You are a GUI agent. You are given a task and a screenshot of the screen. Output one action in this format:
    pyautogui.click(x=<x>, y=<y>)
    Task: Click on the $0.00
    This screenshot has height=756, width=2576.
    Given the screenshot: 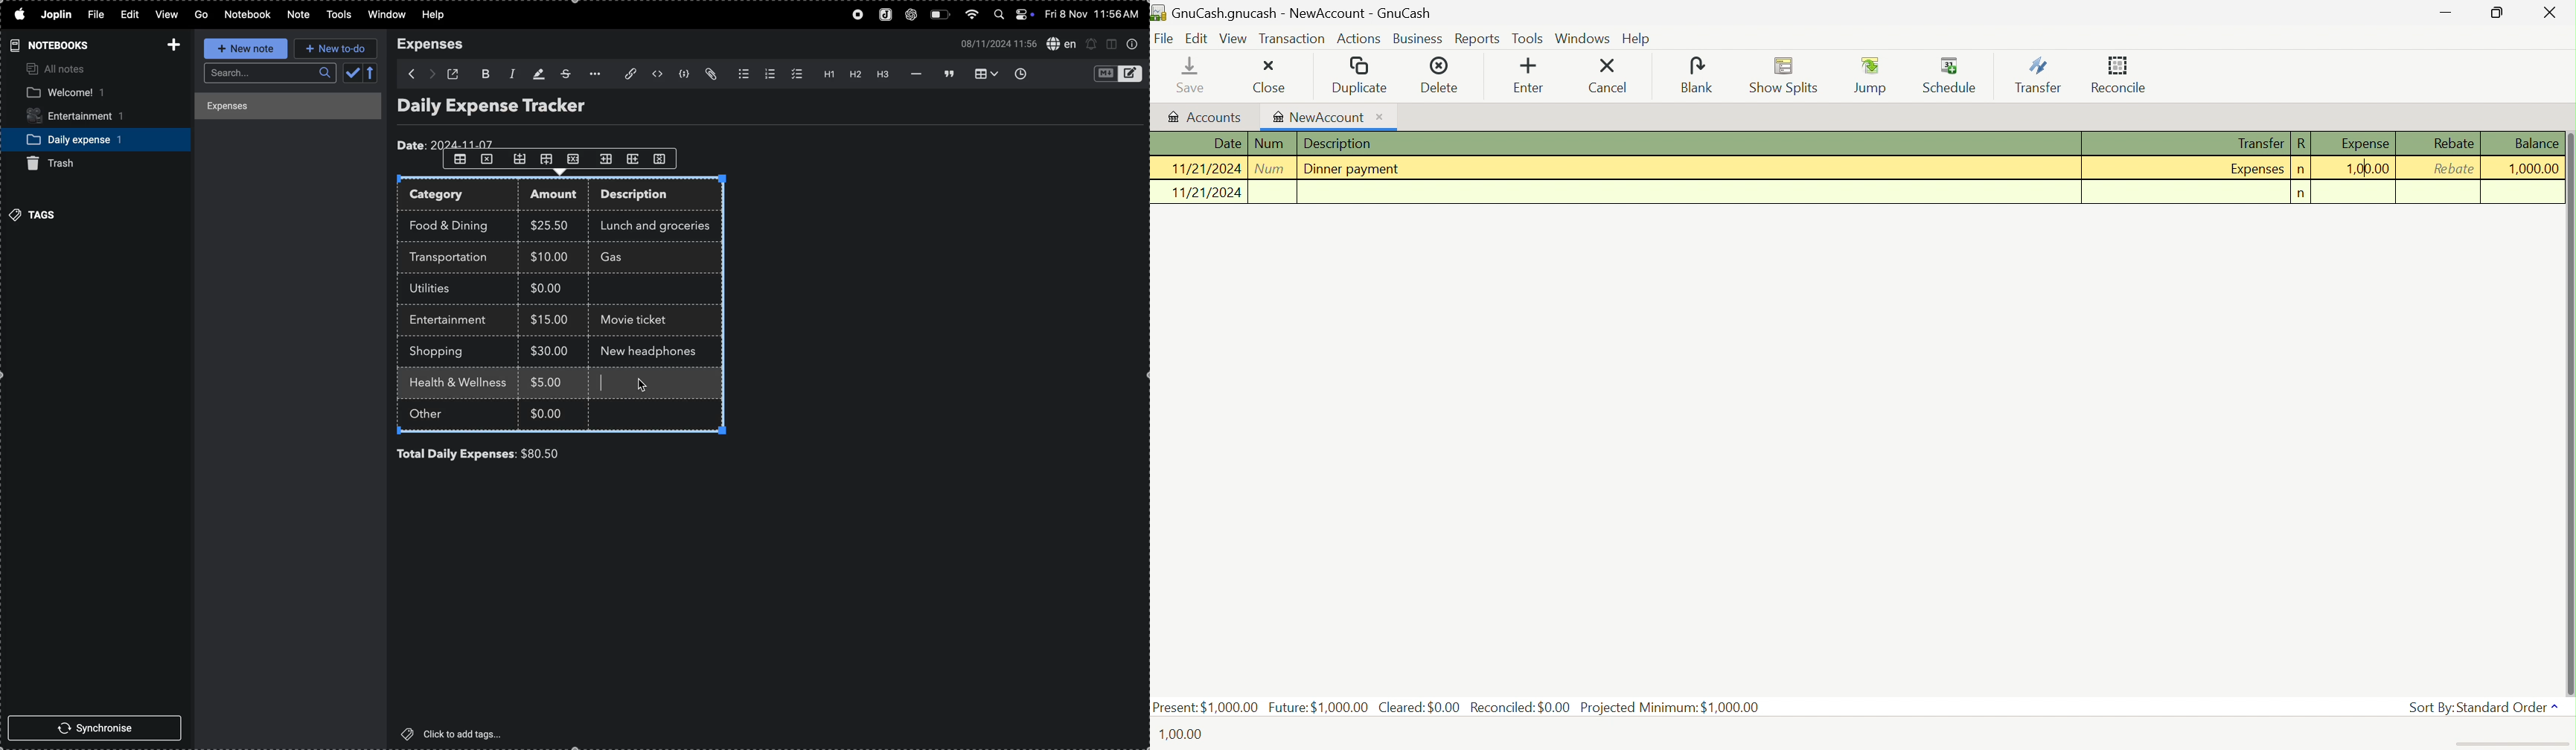 What is the action you would take?
    pyautogui.click(x=549, y=413)
    